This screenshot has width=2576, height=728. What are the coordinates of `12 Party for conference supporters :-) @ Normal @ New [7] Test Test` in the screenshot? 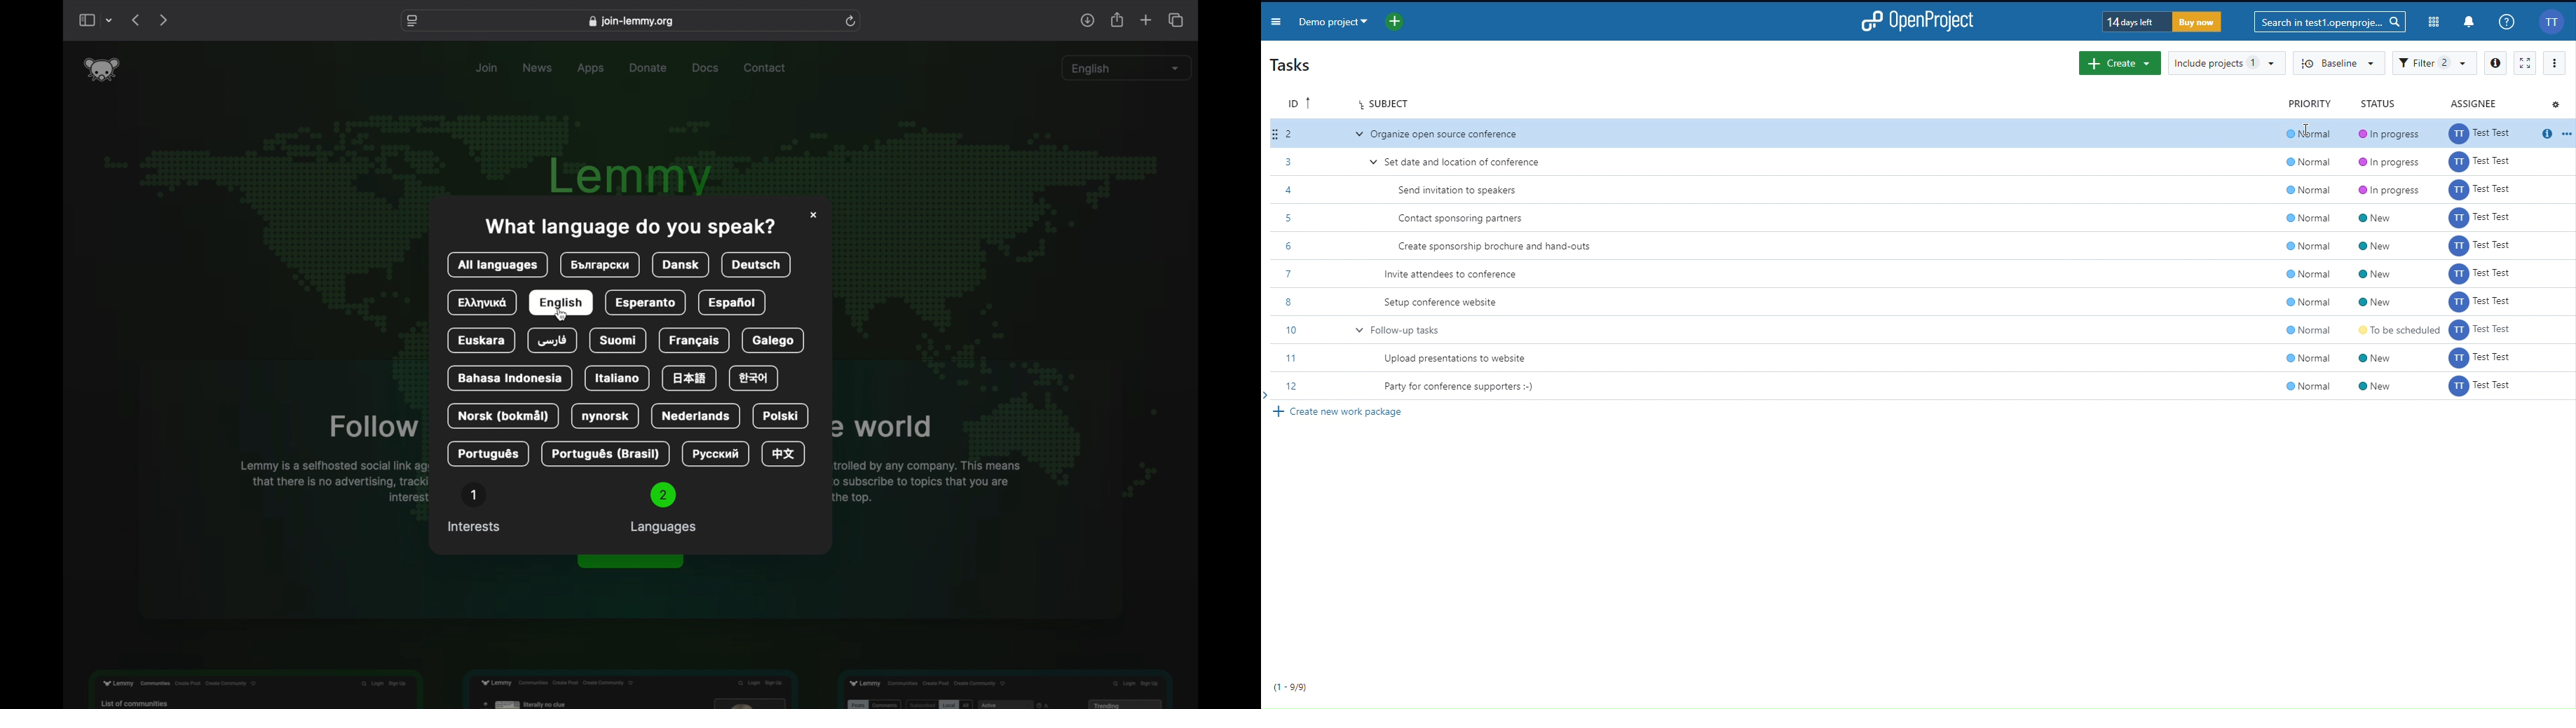 It's located at (1925, 385).